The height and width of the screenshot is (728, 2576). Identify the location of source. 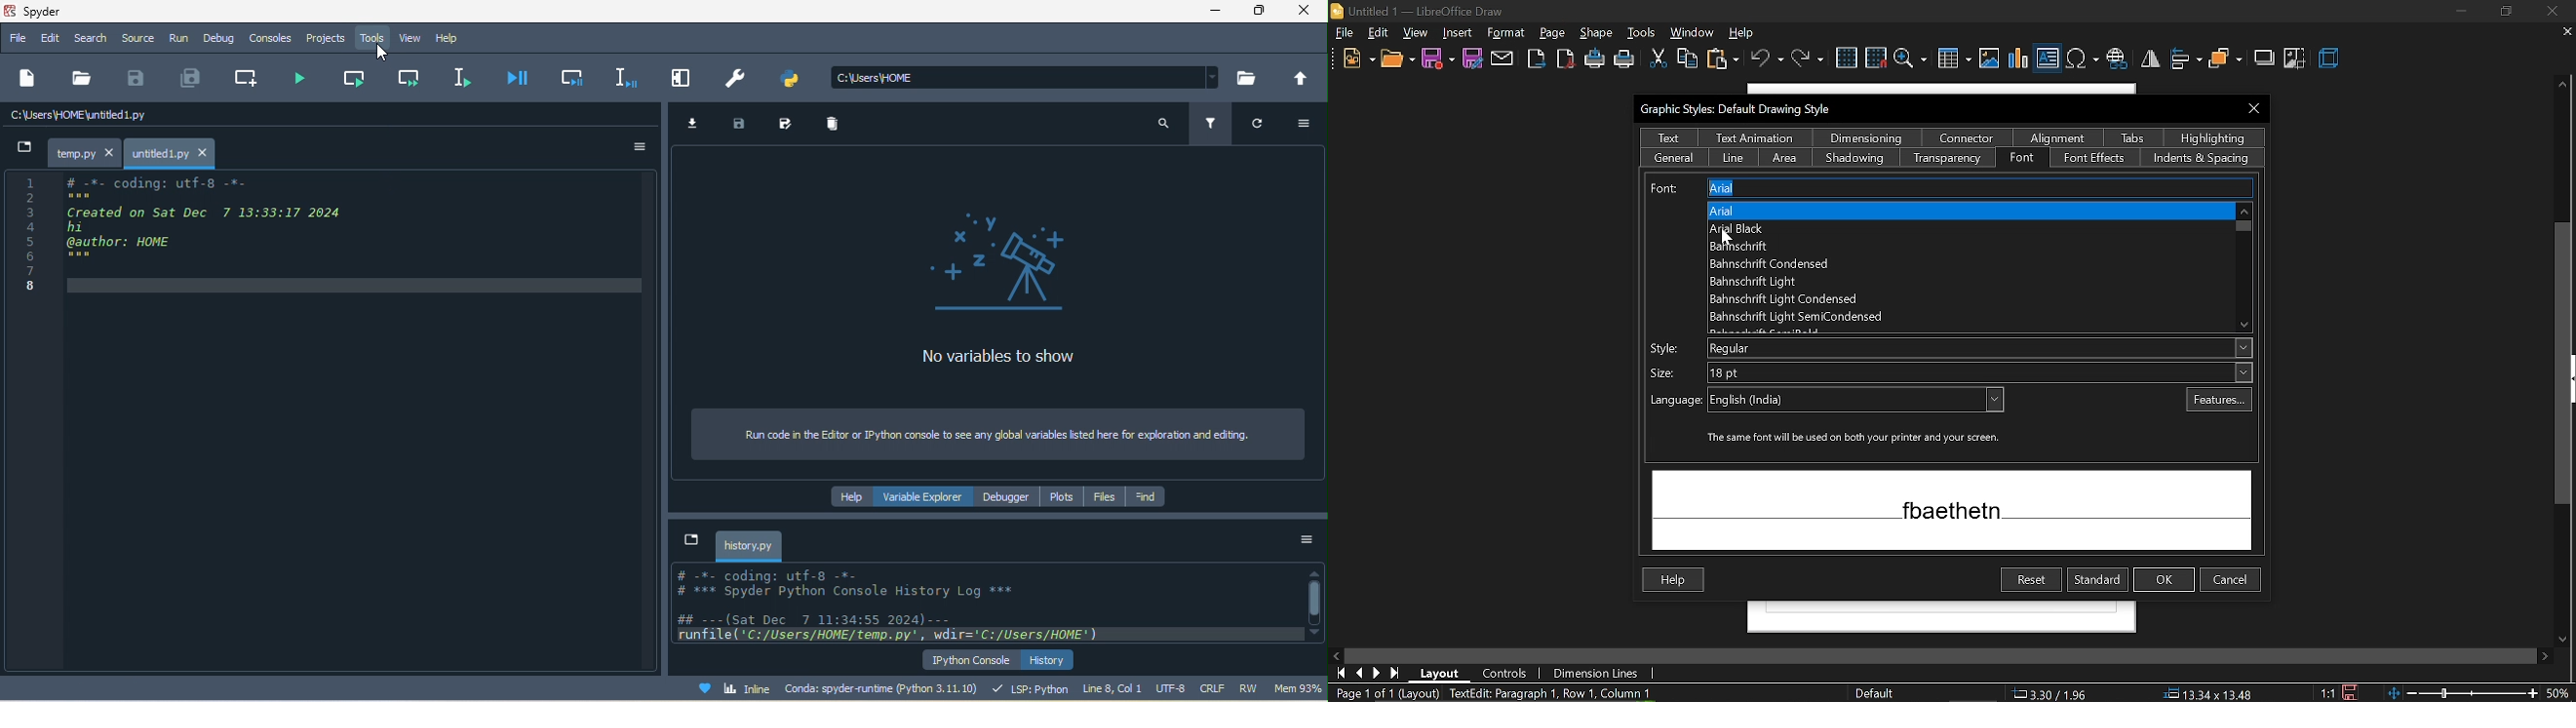
(136, 39).